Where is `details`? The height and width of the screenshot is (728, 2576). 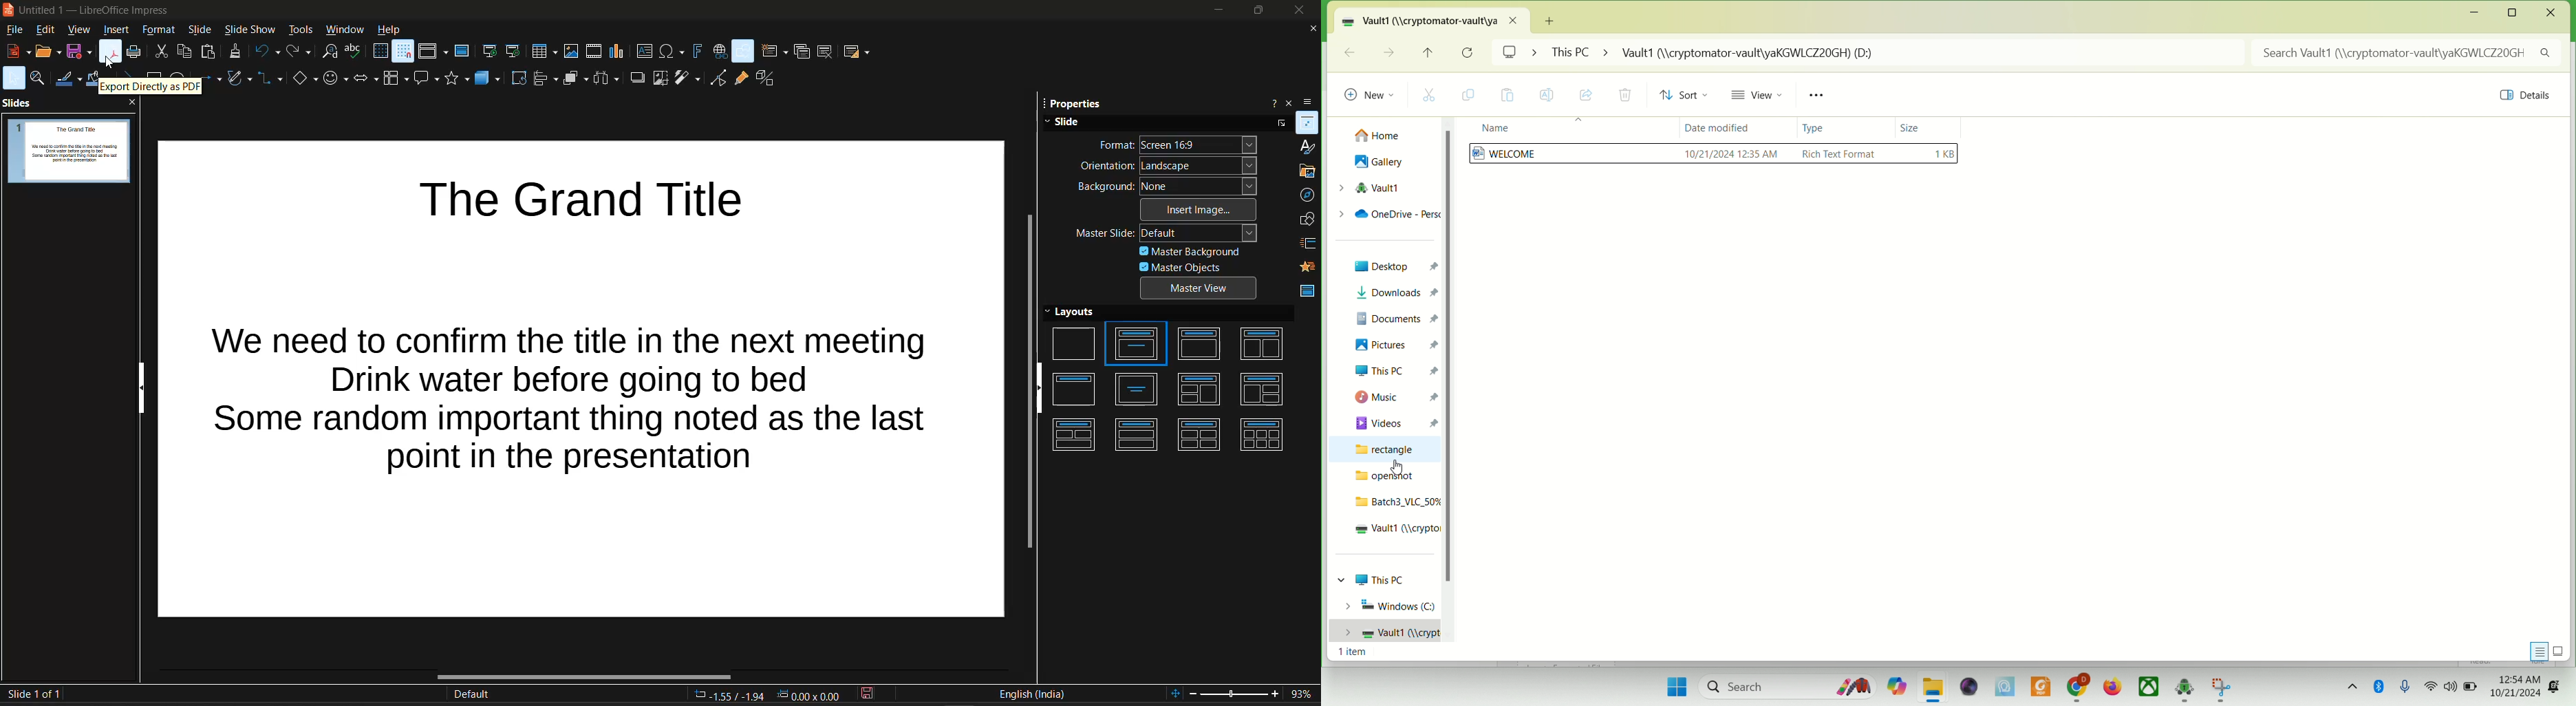 details is located at coordinates (2520, 97).